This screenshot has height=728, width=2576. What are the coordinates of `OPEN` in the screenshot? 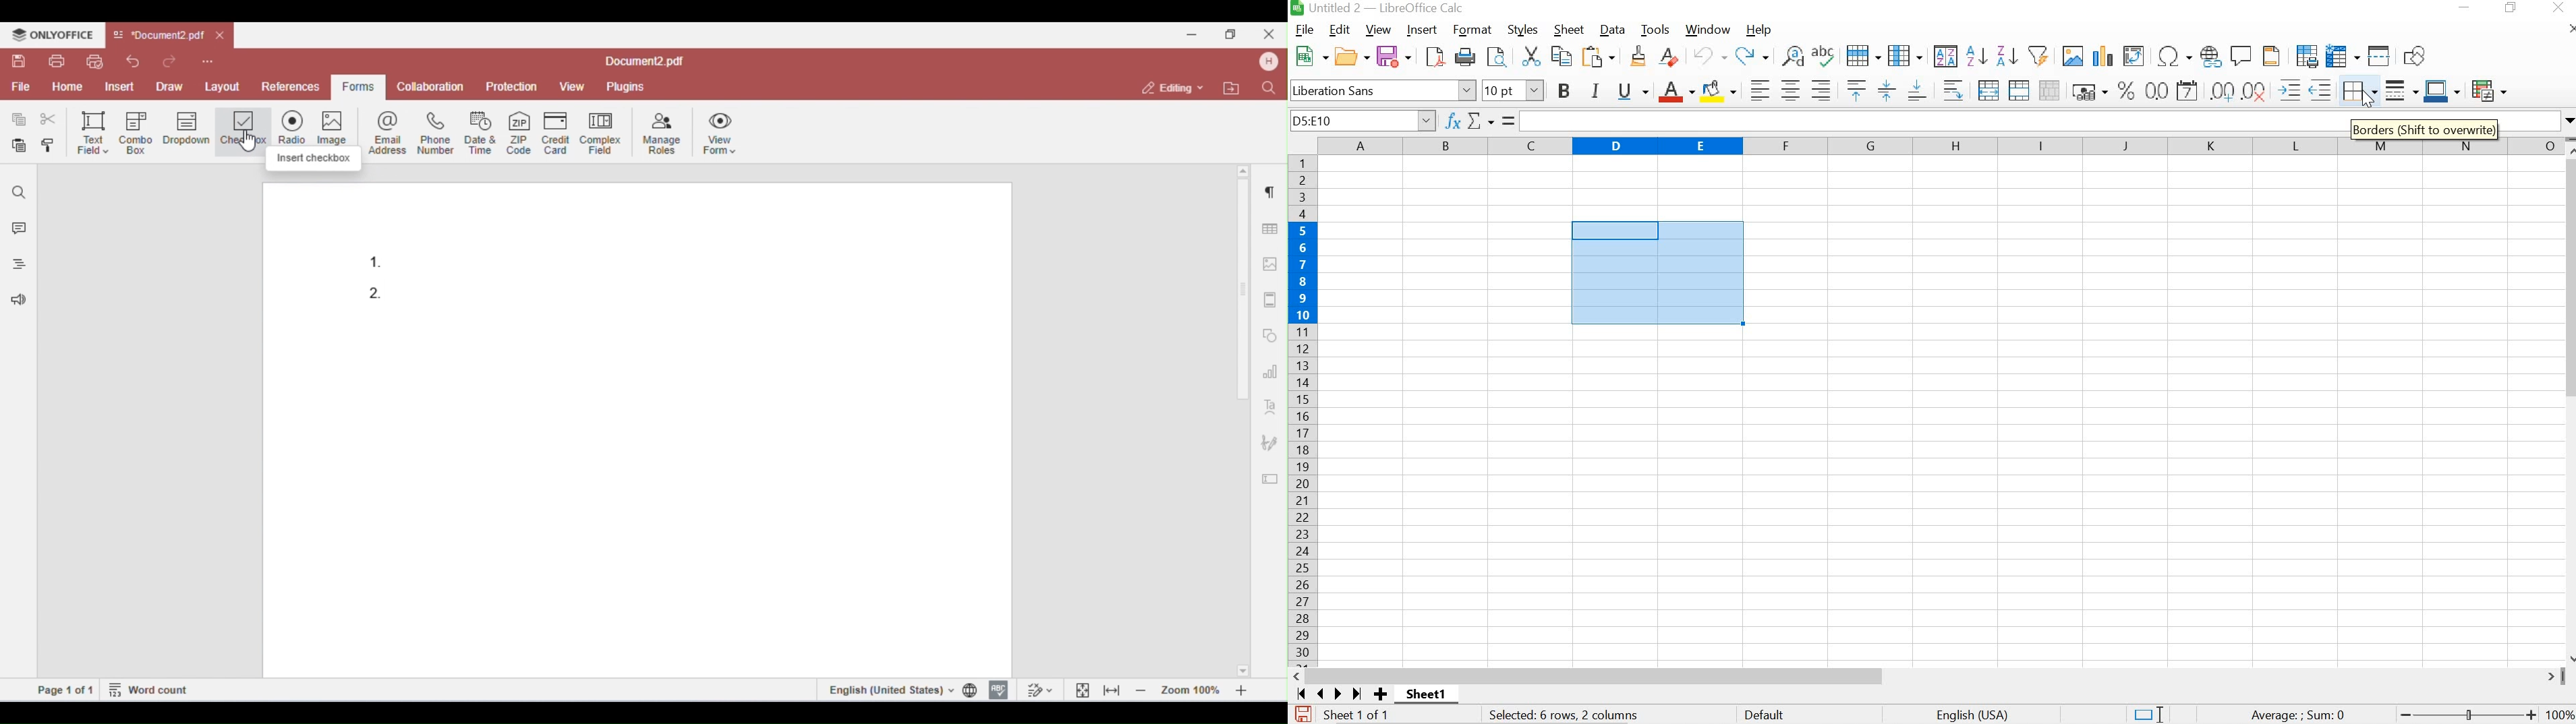 It's located at (1351, 57).